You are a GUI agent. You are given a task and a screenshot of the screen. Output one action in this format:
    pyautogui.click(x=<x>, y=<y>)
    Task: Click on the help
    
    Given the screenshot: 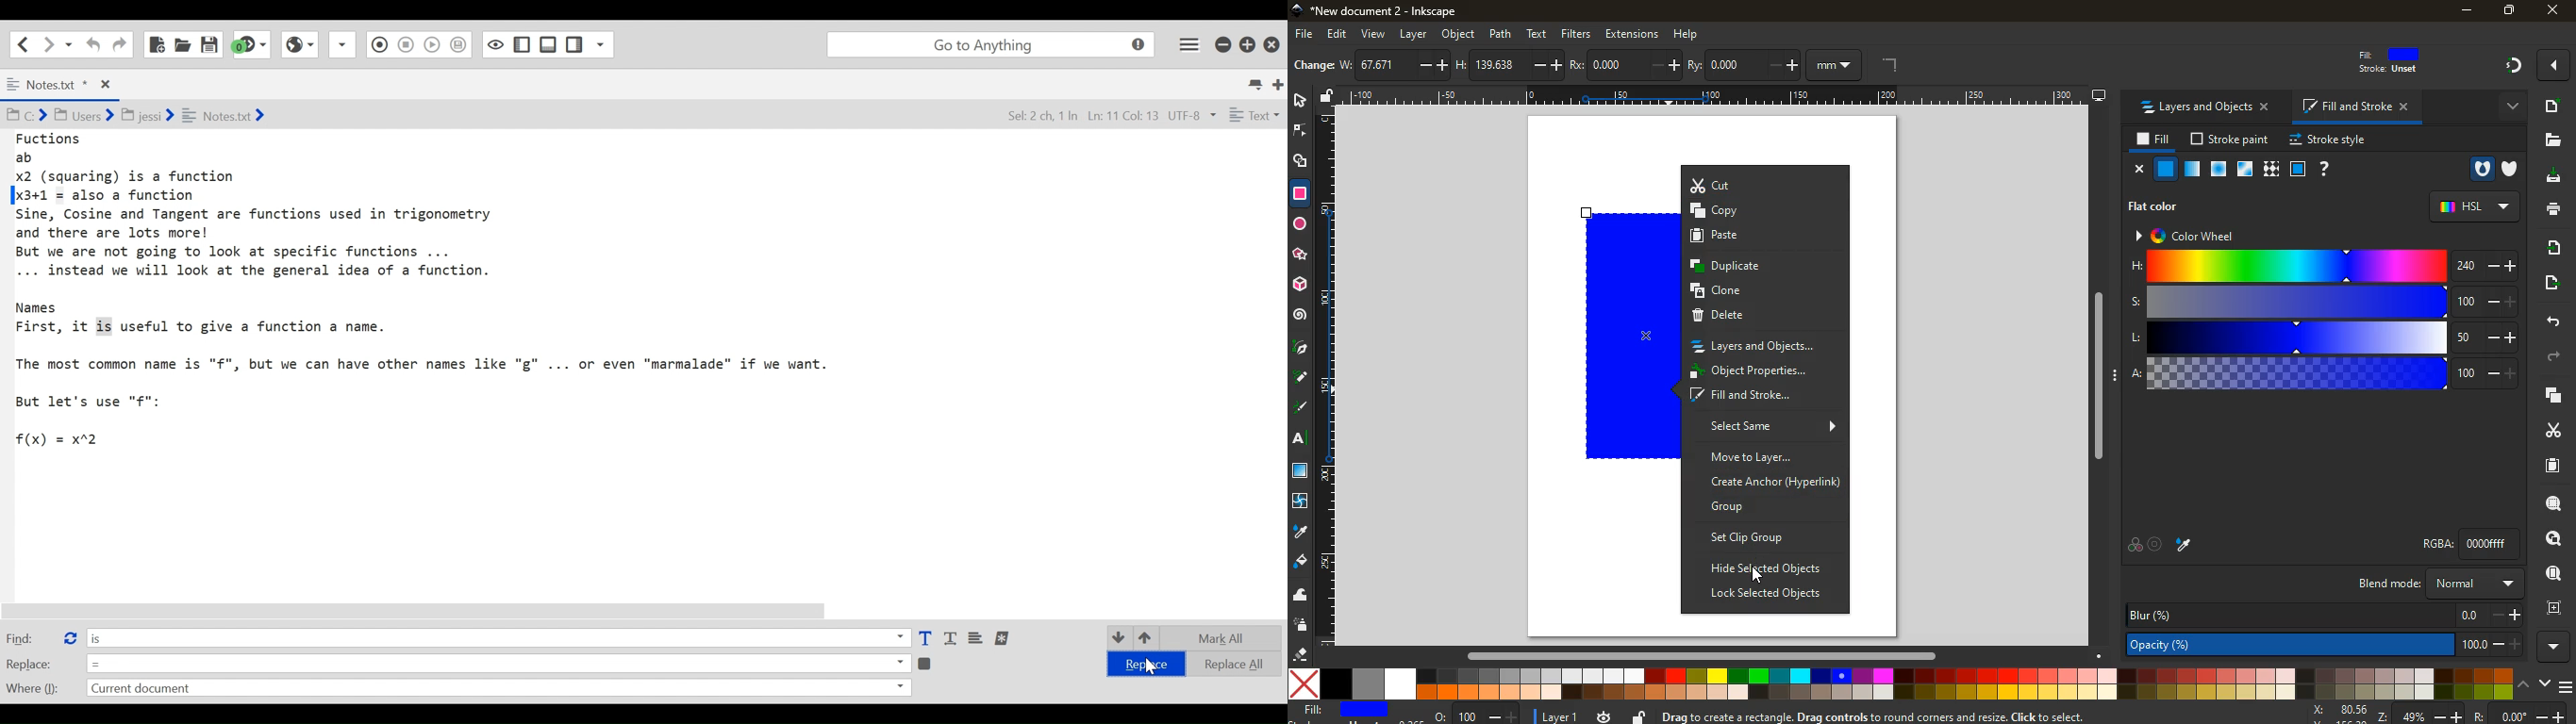 What is the action you would take?
    pyautogui.click(x=2324, y=169)
    